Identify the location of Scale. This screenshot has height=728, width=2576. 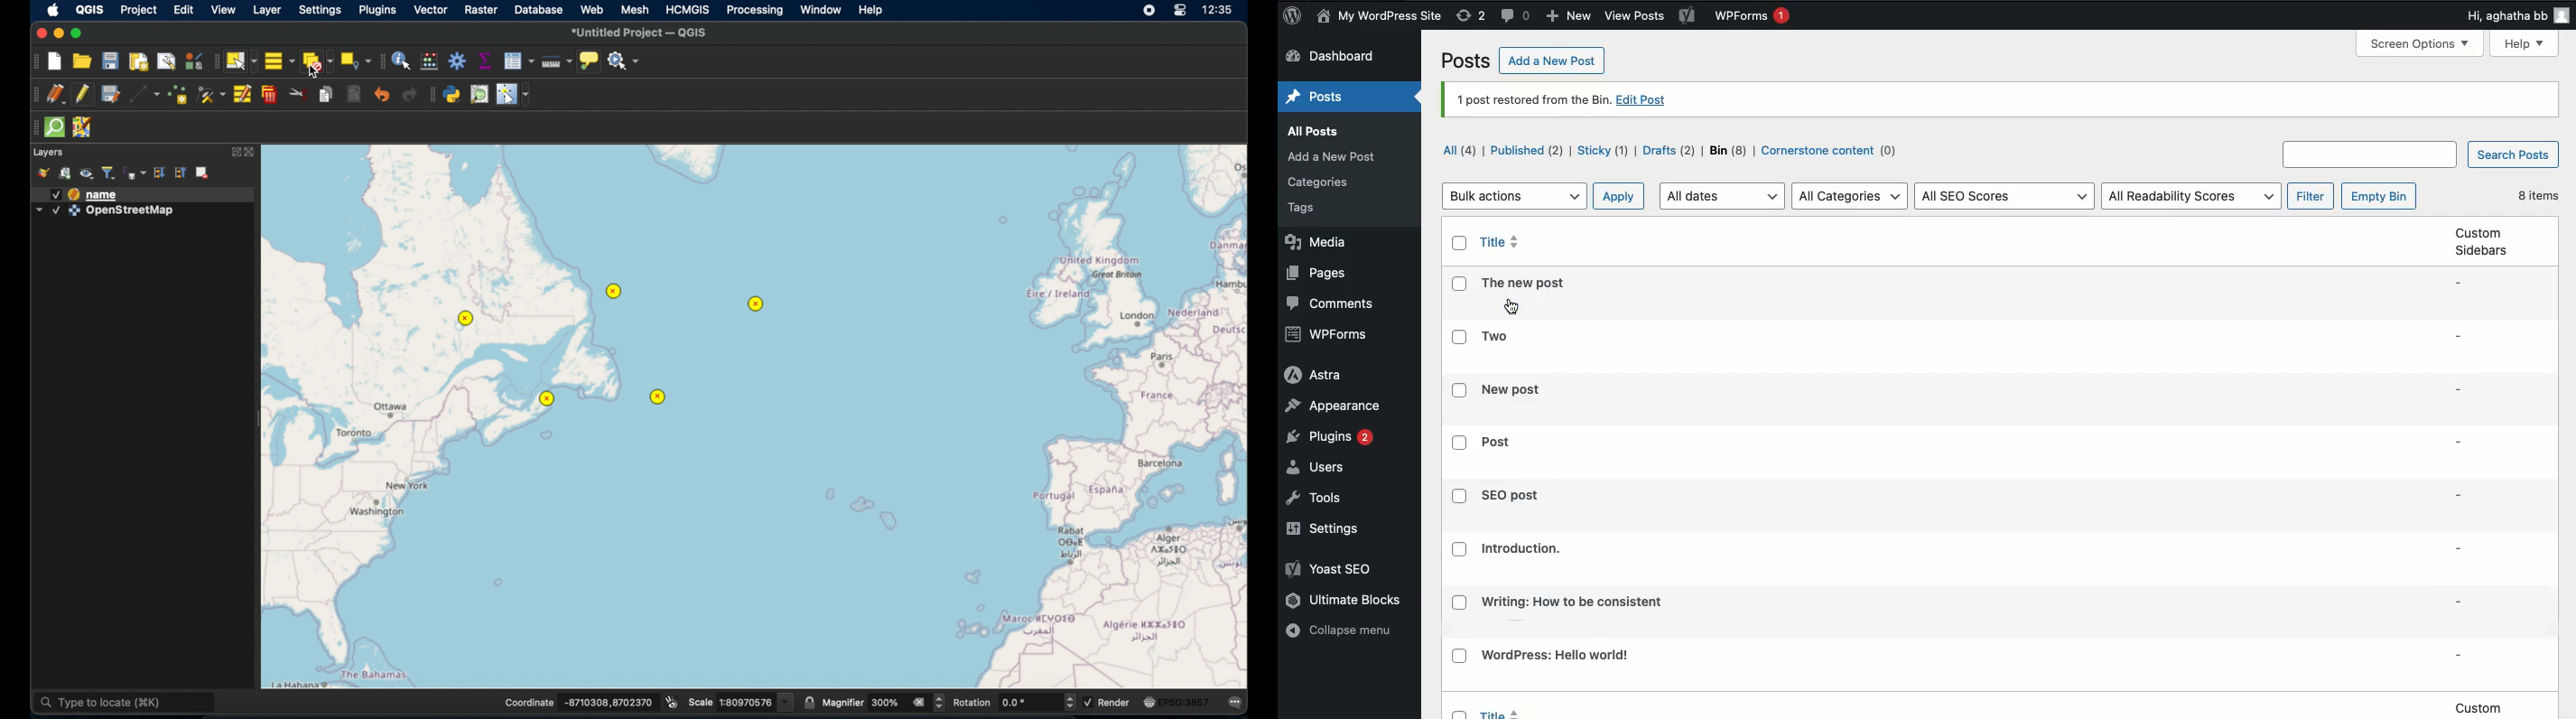
(701, 703).